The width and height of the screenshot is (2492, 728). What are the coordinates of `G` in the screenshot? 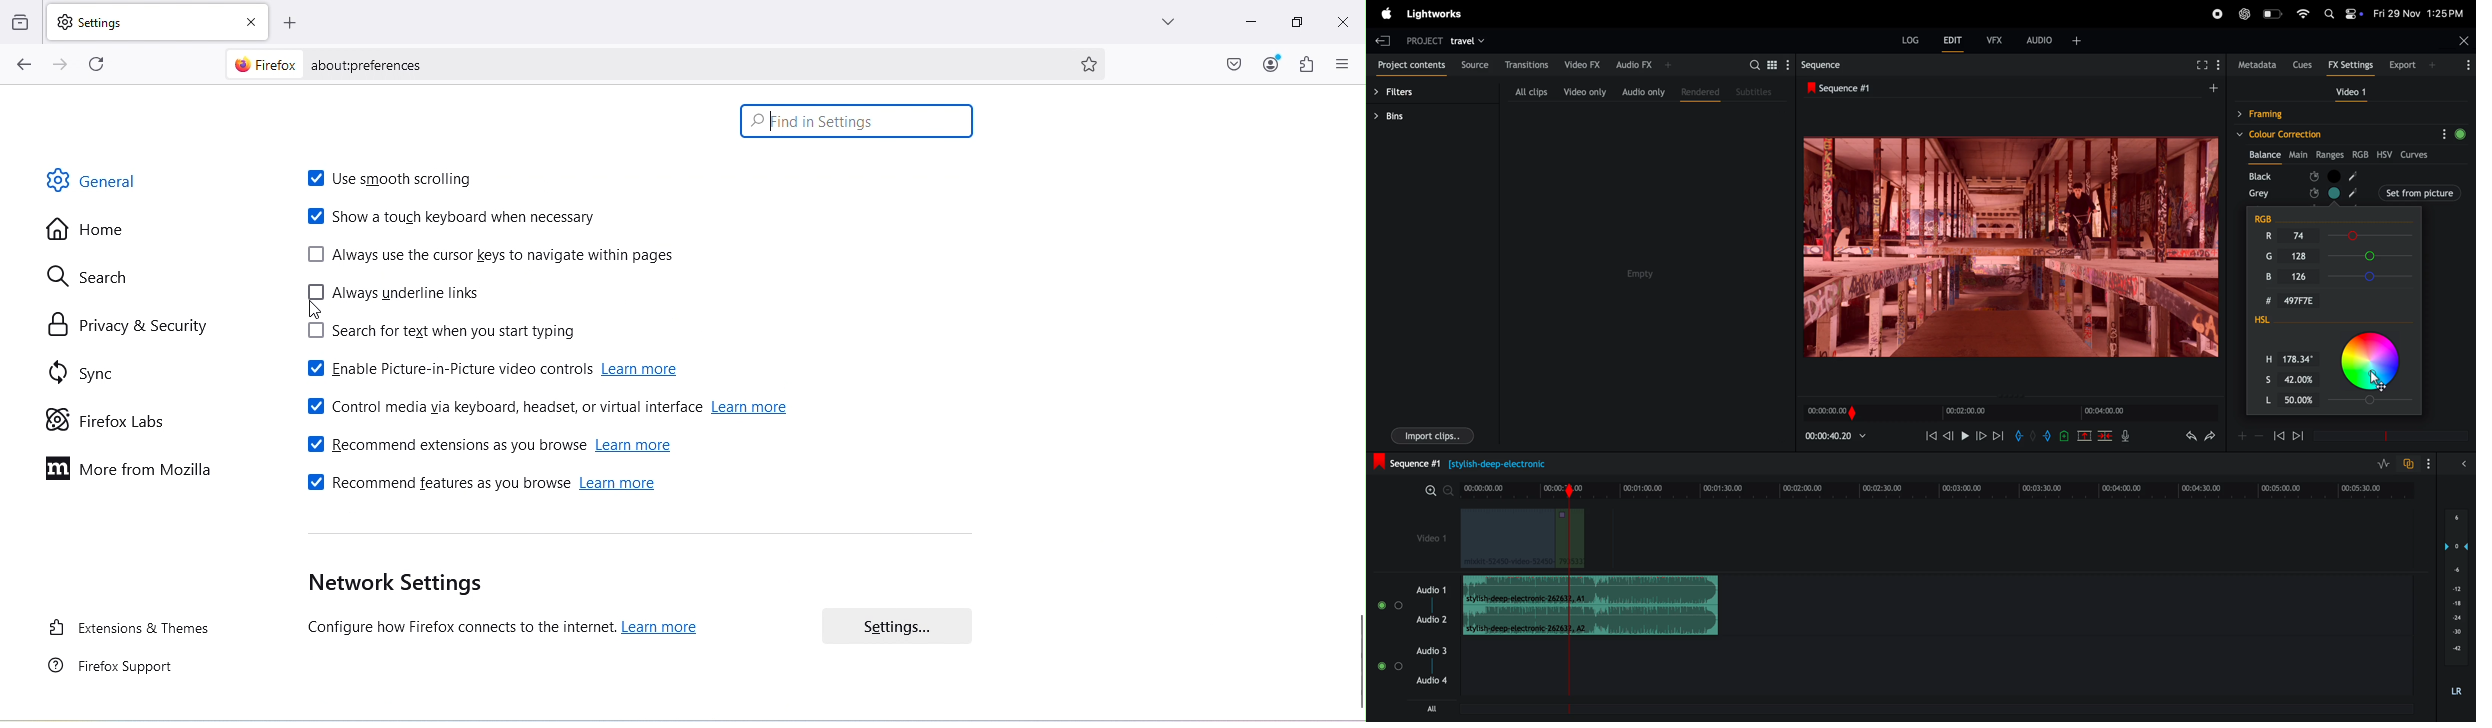 It's located at (2265, 254).